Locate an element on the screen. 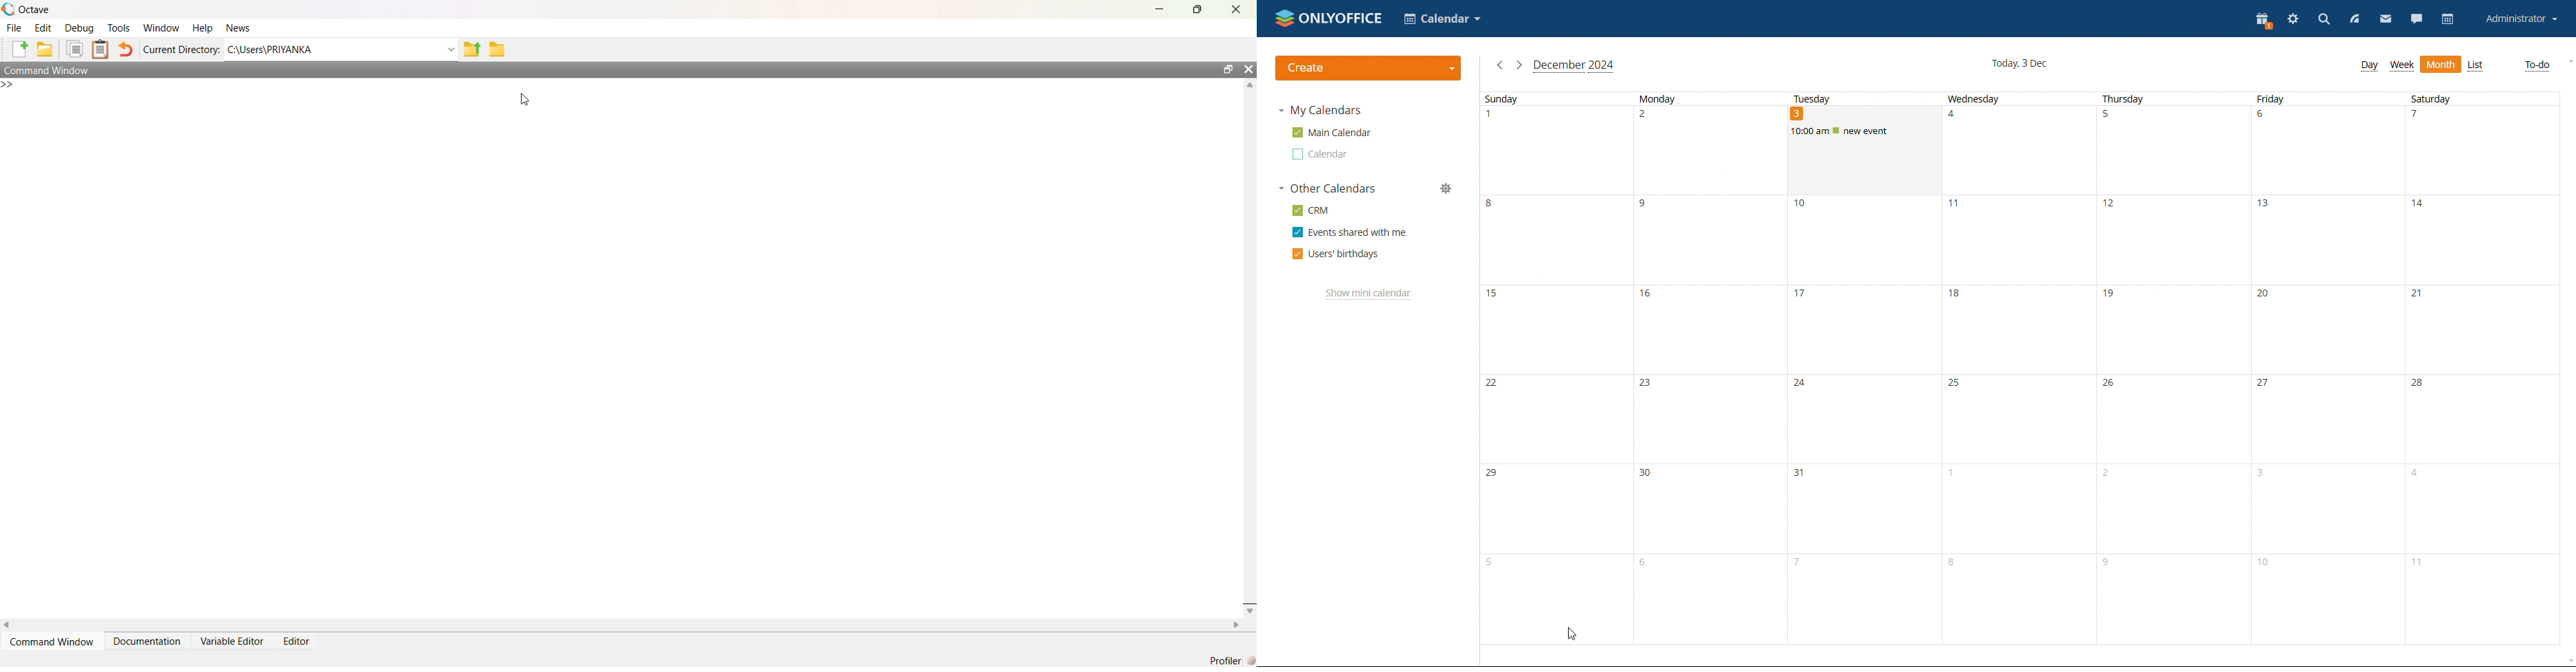  Edit is located at coordinates (46, 29).